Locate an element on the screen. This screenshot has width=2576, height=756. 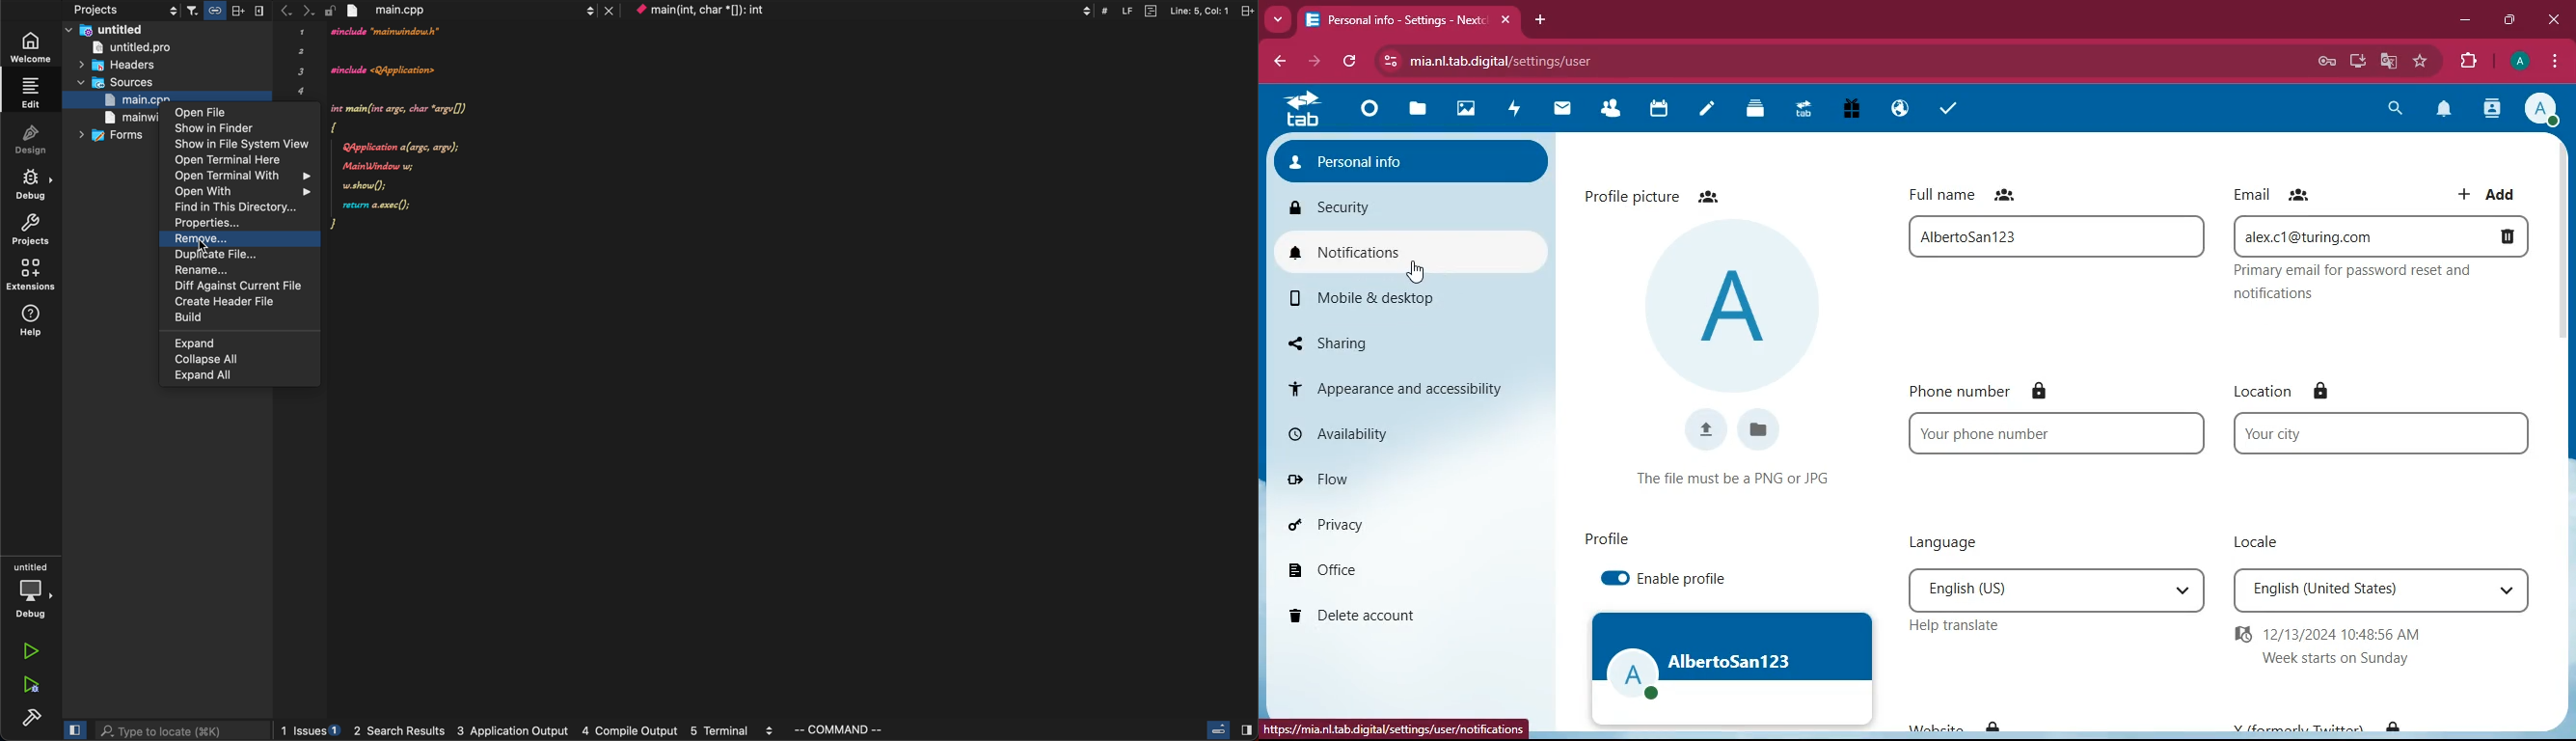
Personal info- Settings- Next is located at coordinates (1397, 21).